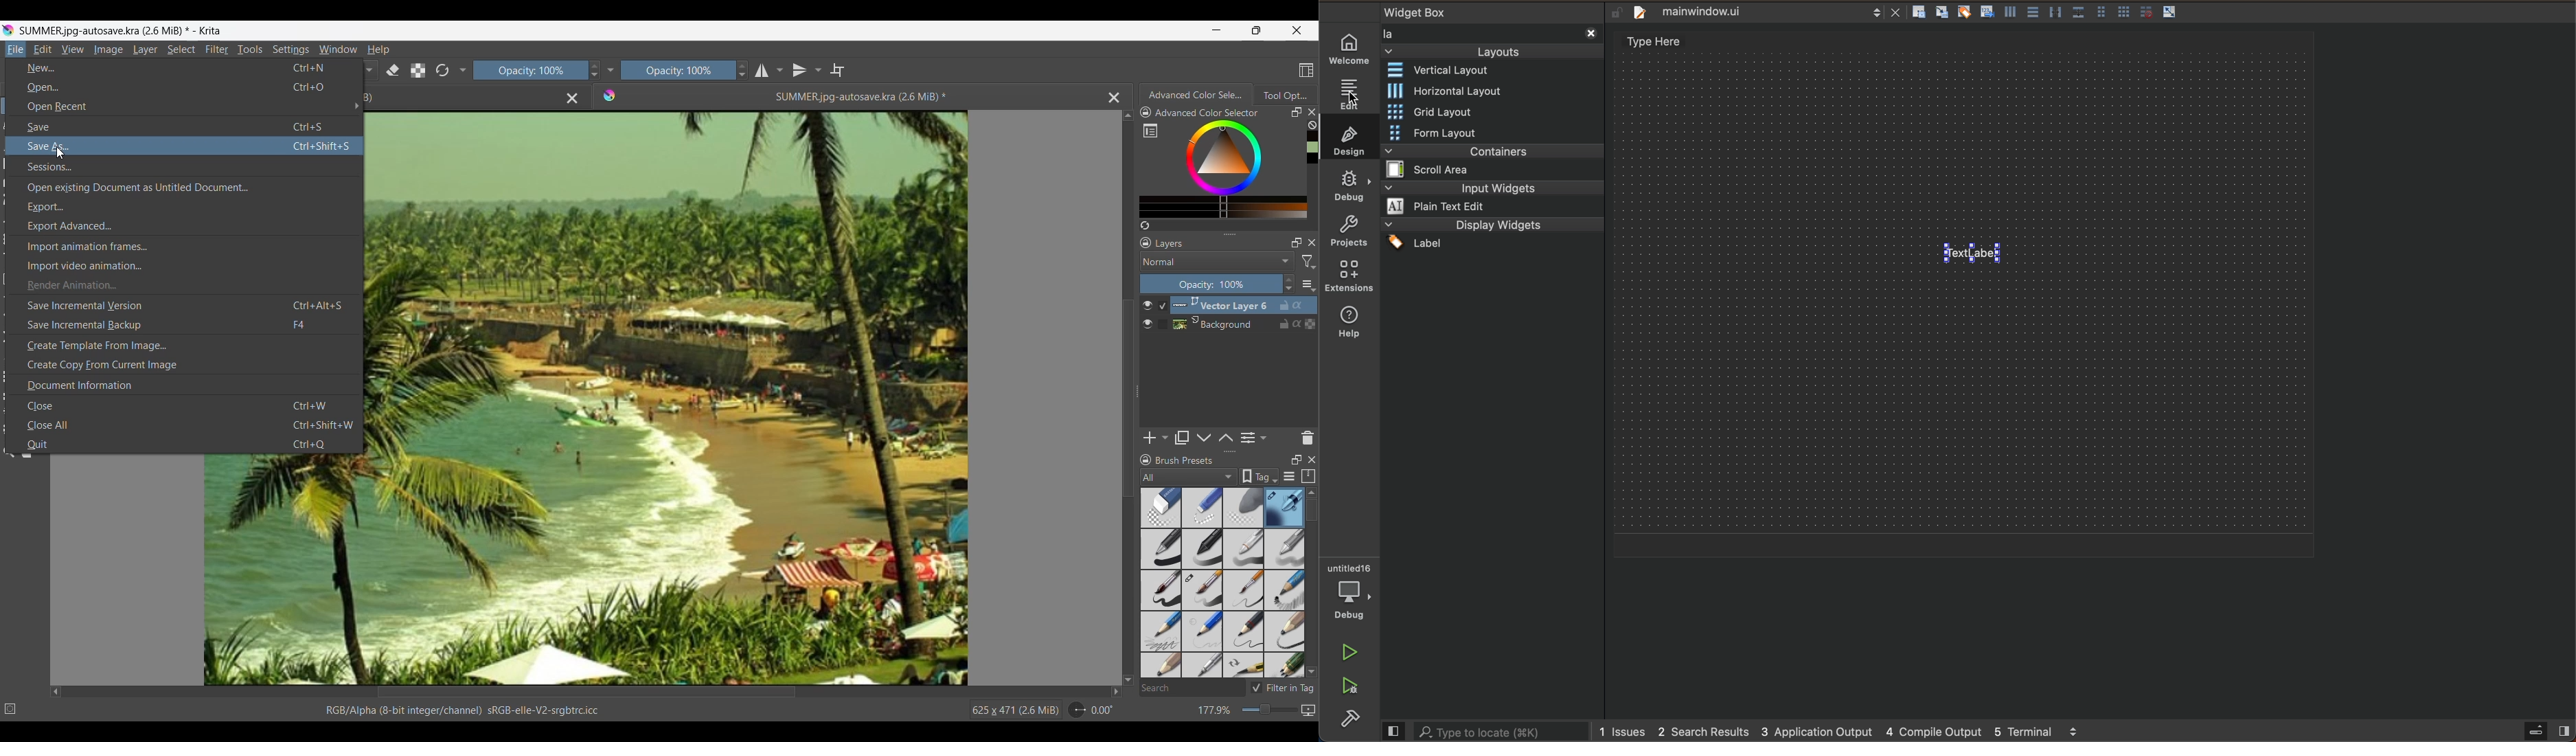 This screenshot has width=2576, height=756. Describe the element at coordinates (1282, 688) in the screenshot. I see `Toggle to filter in tag` at that location.